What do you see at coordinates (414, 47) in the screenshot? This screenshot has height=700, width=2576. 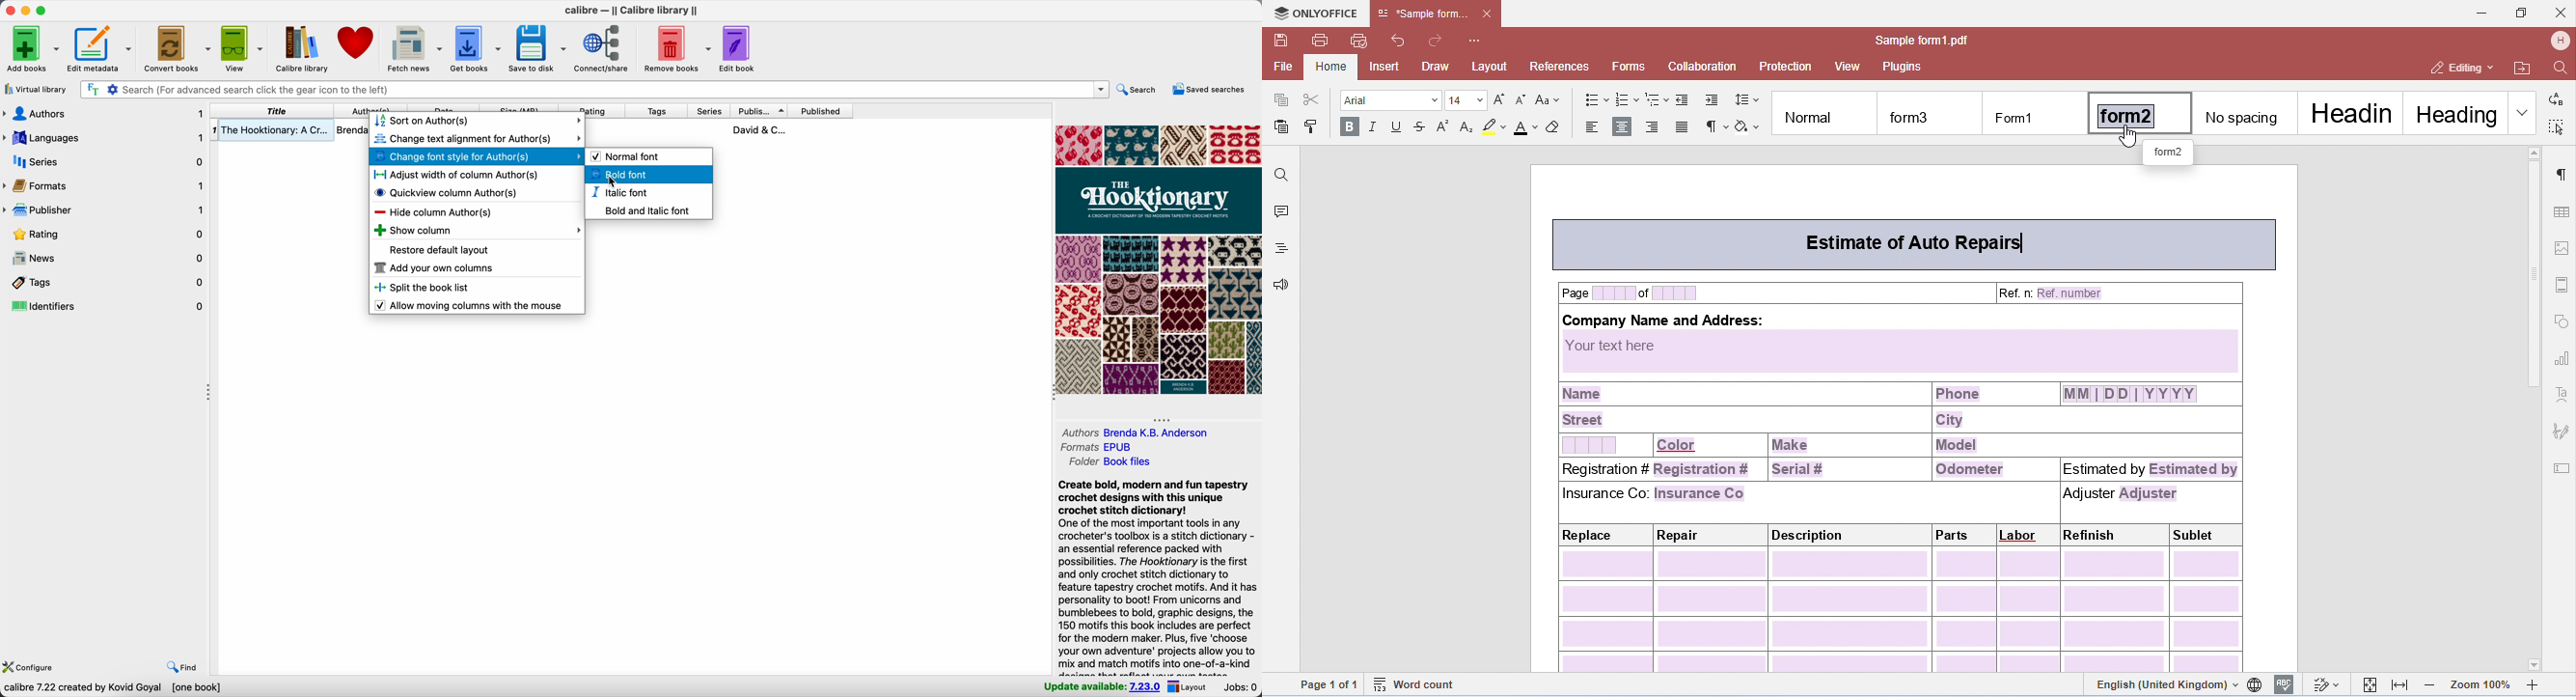 I see `fetch news` at bounding box center [414, 47].